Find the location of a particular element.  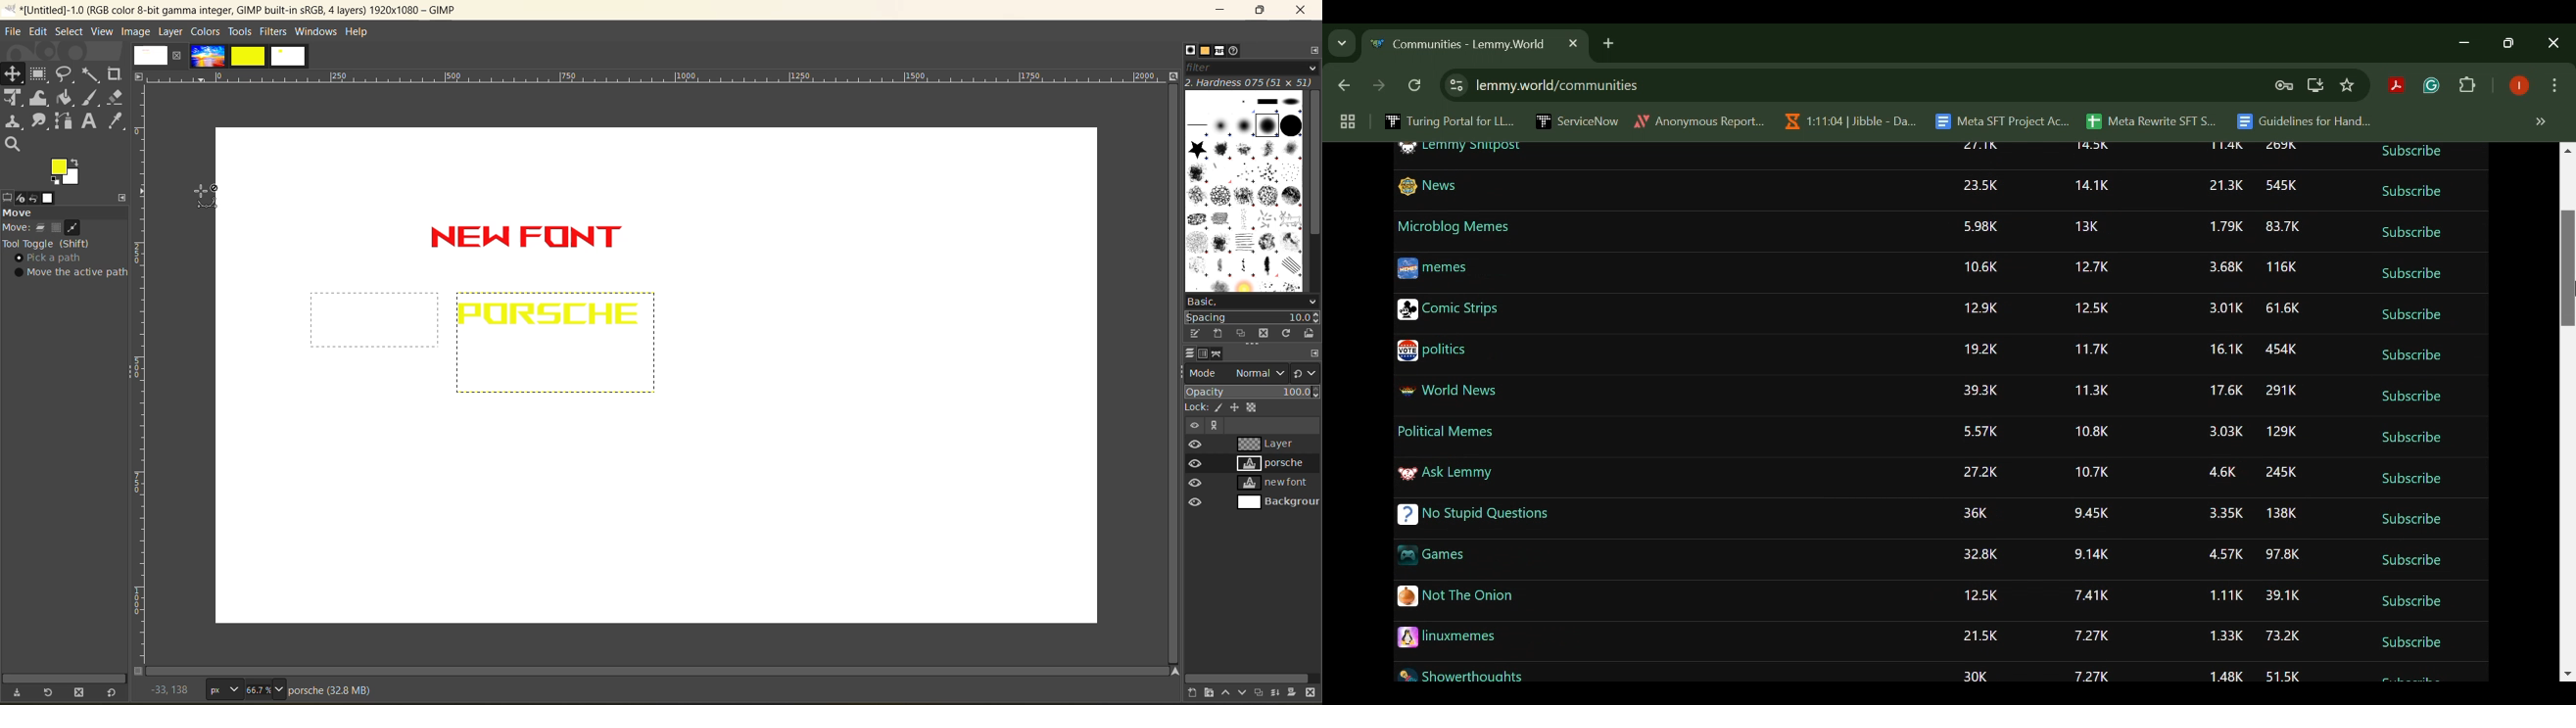

21.5K is located at coordinates (1982, 637).